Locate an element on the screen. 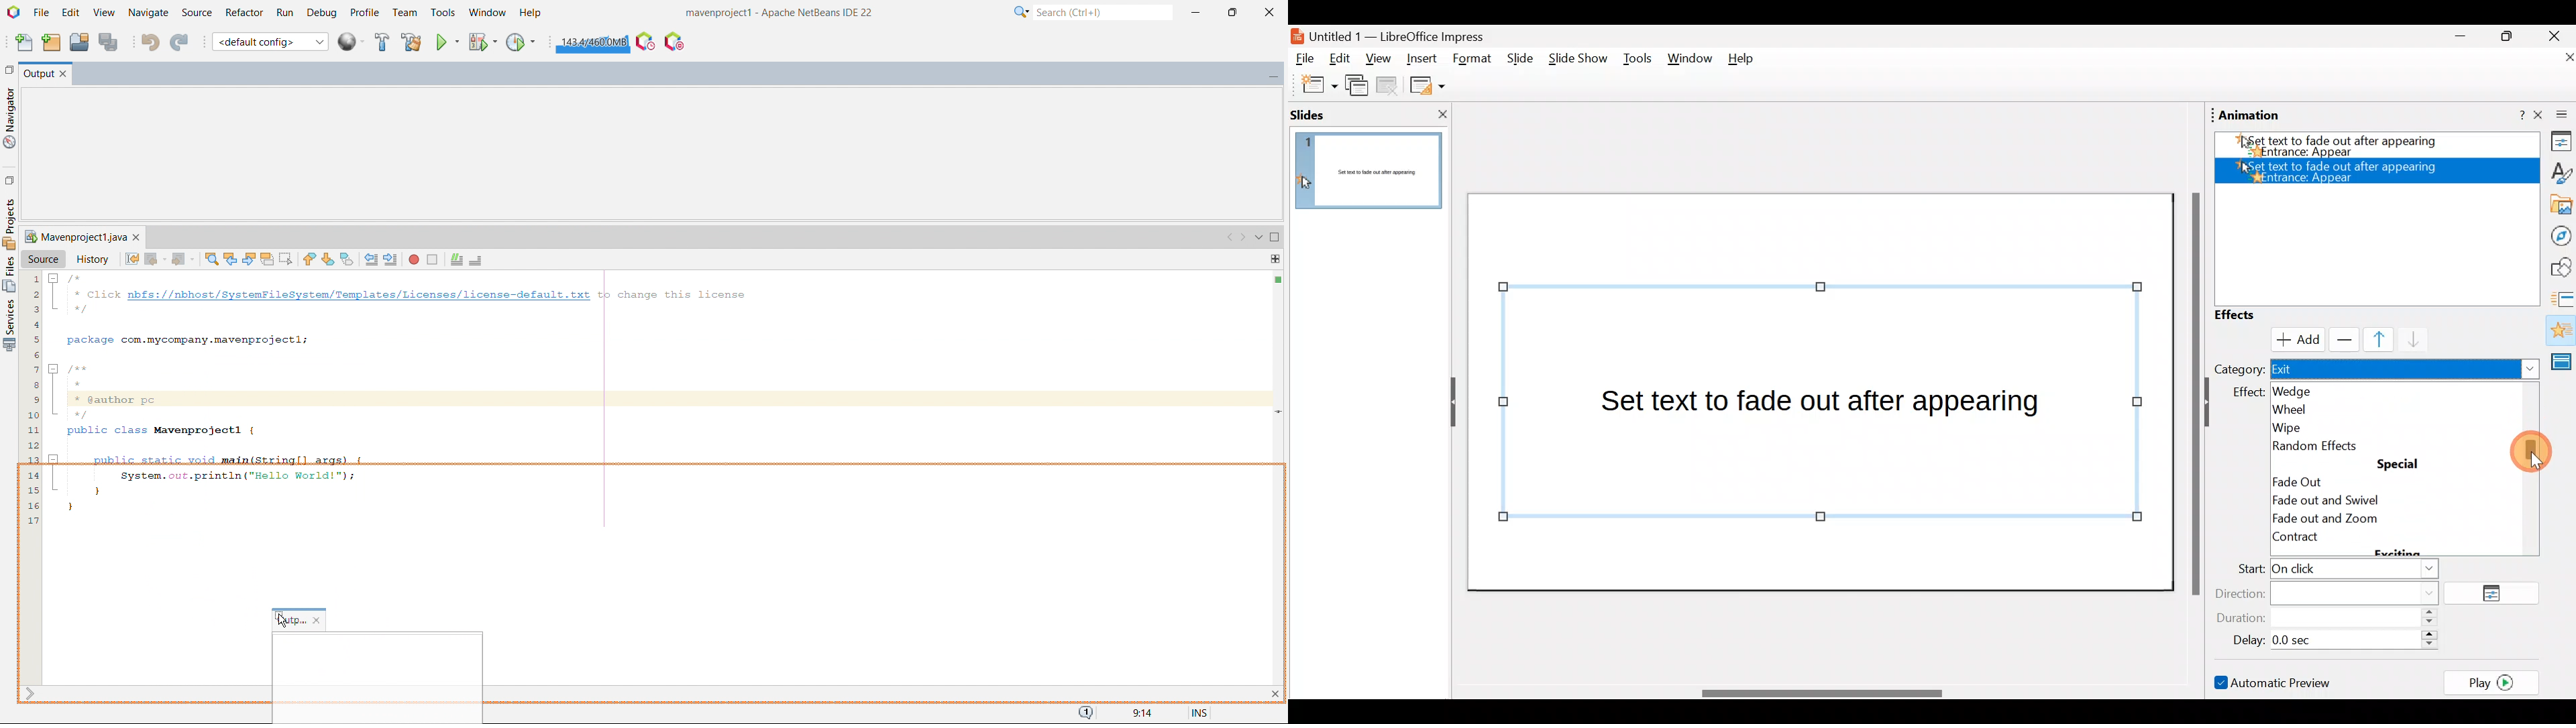  Wheel is located at coordinates (2318, 408).